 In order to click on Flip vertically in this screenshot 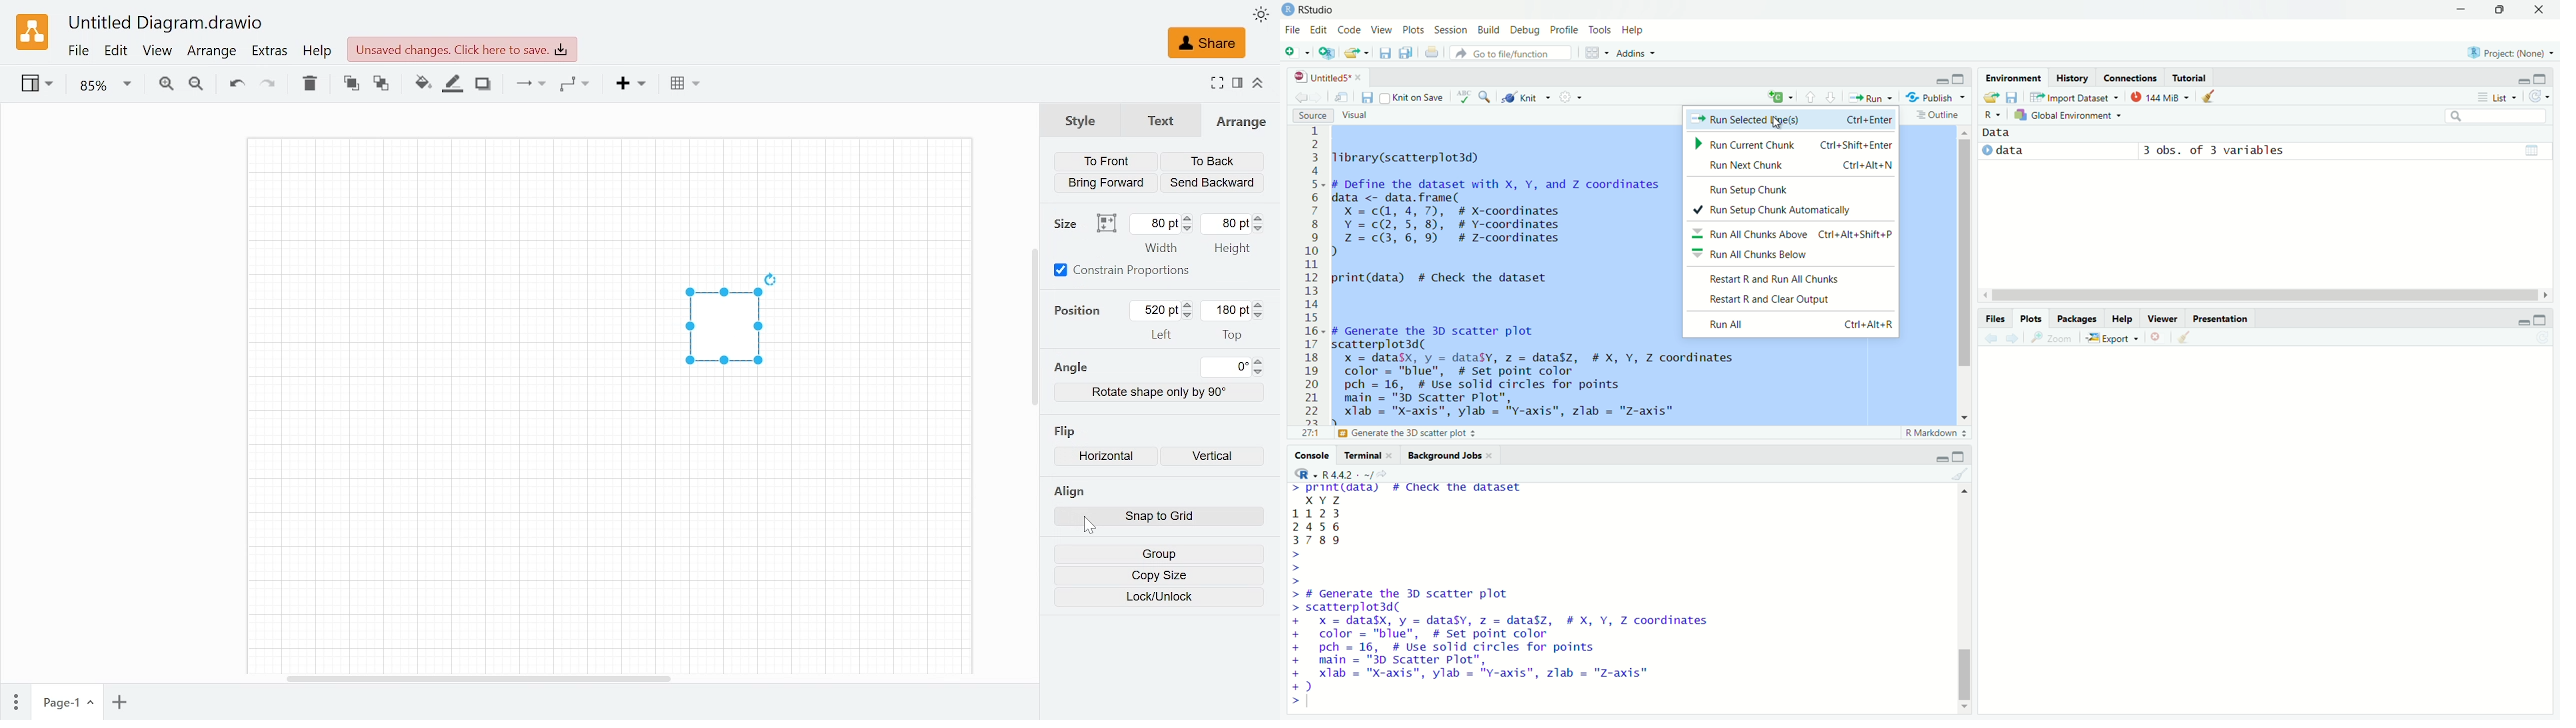, I will do `click(1218, 458)`.